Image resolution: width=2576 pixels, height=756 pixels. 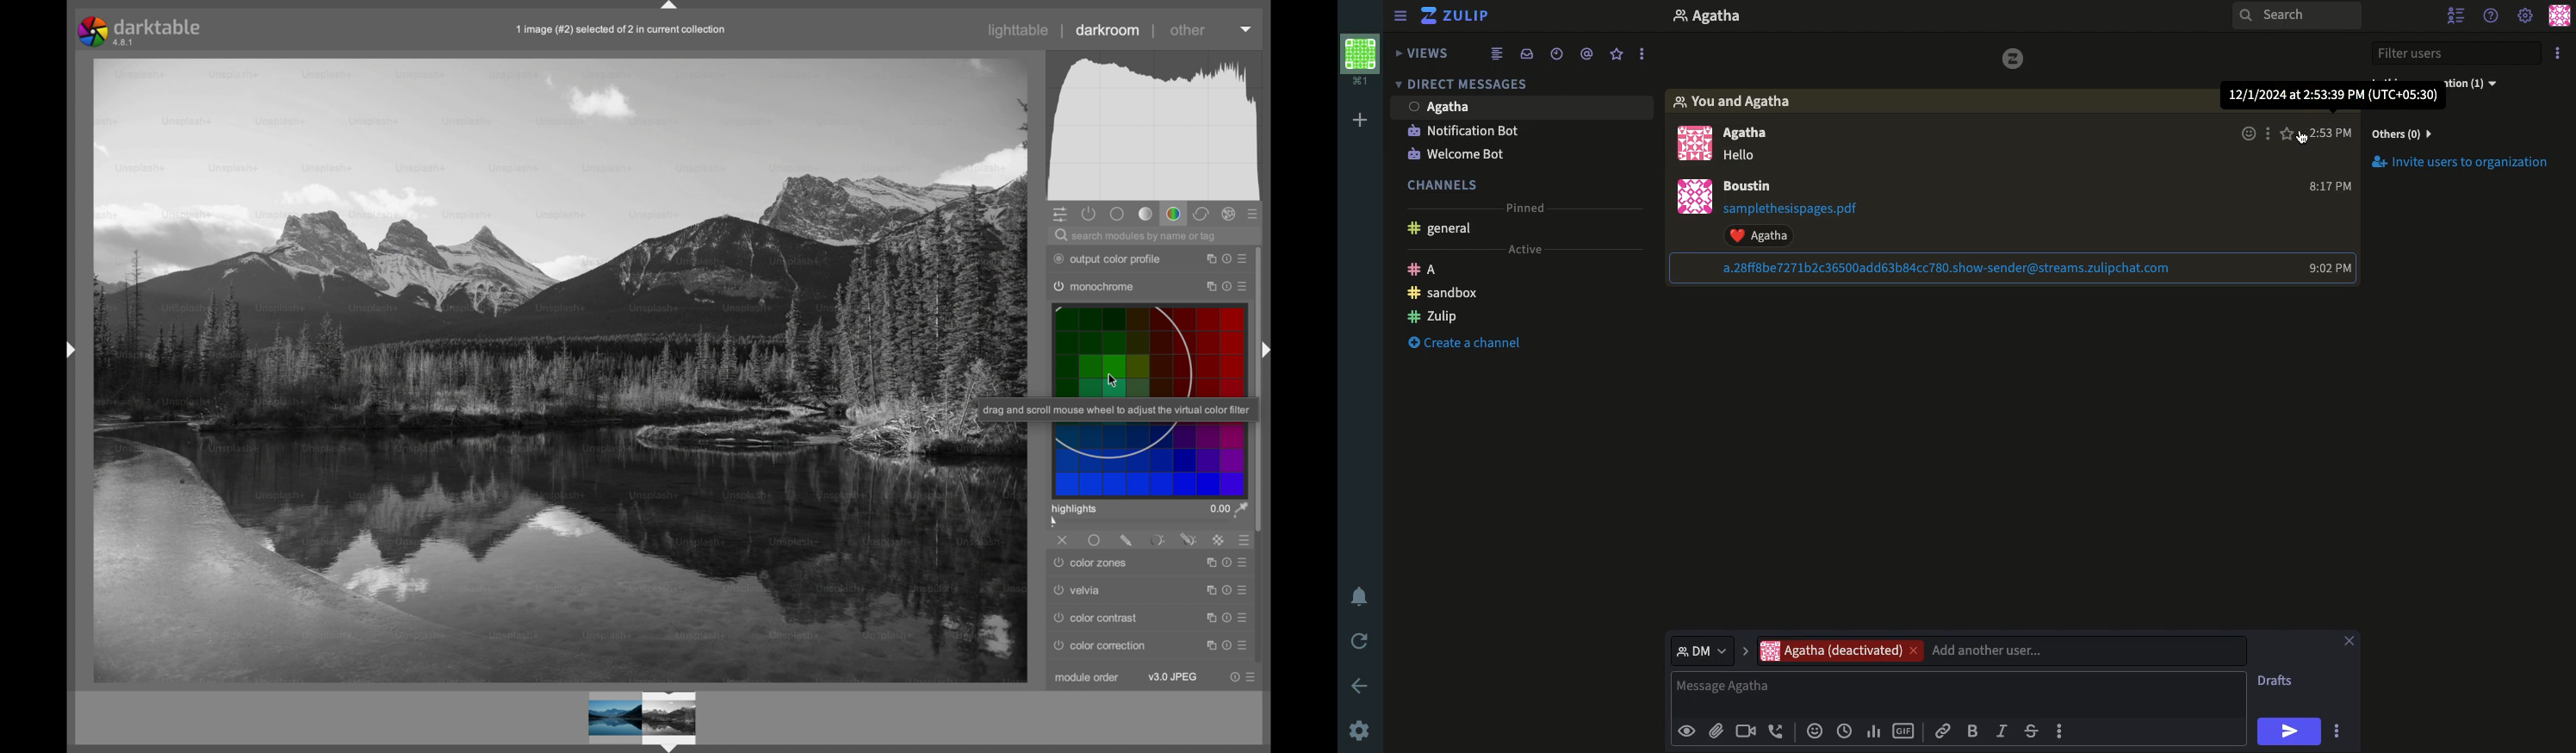 I want to click on Invite users to organization, so click(x=2461, y=163).